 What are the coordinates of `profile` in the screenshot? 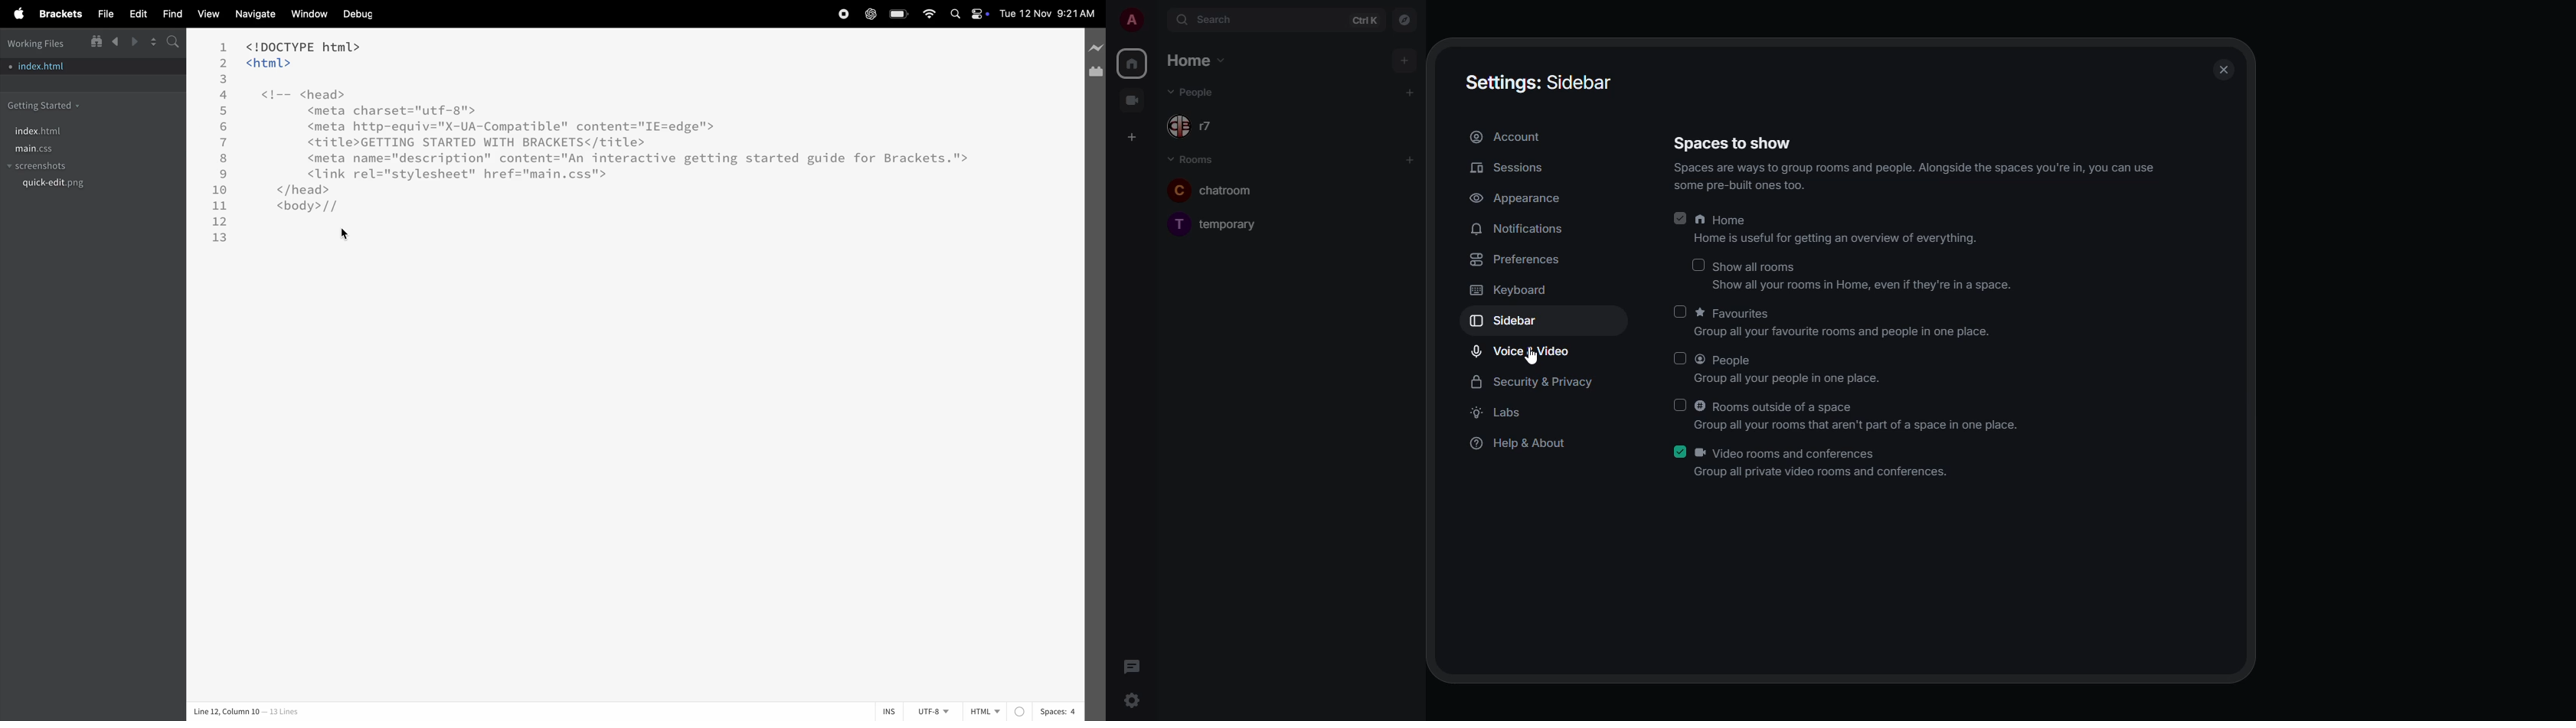 It's located at (1129, 20).